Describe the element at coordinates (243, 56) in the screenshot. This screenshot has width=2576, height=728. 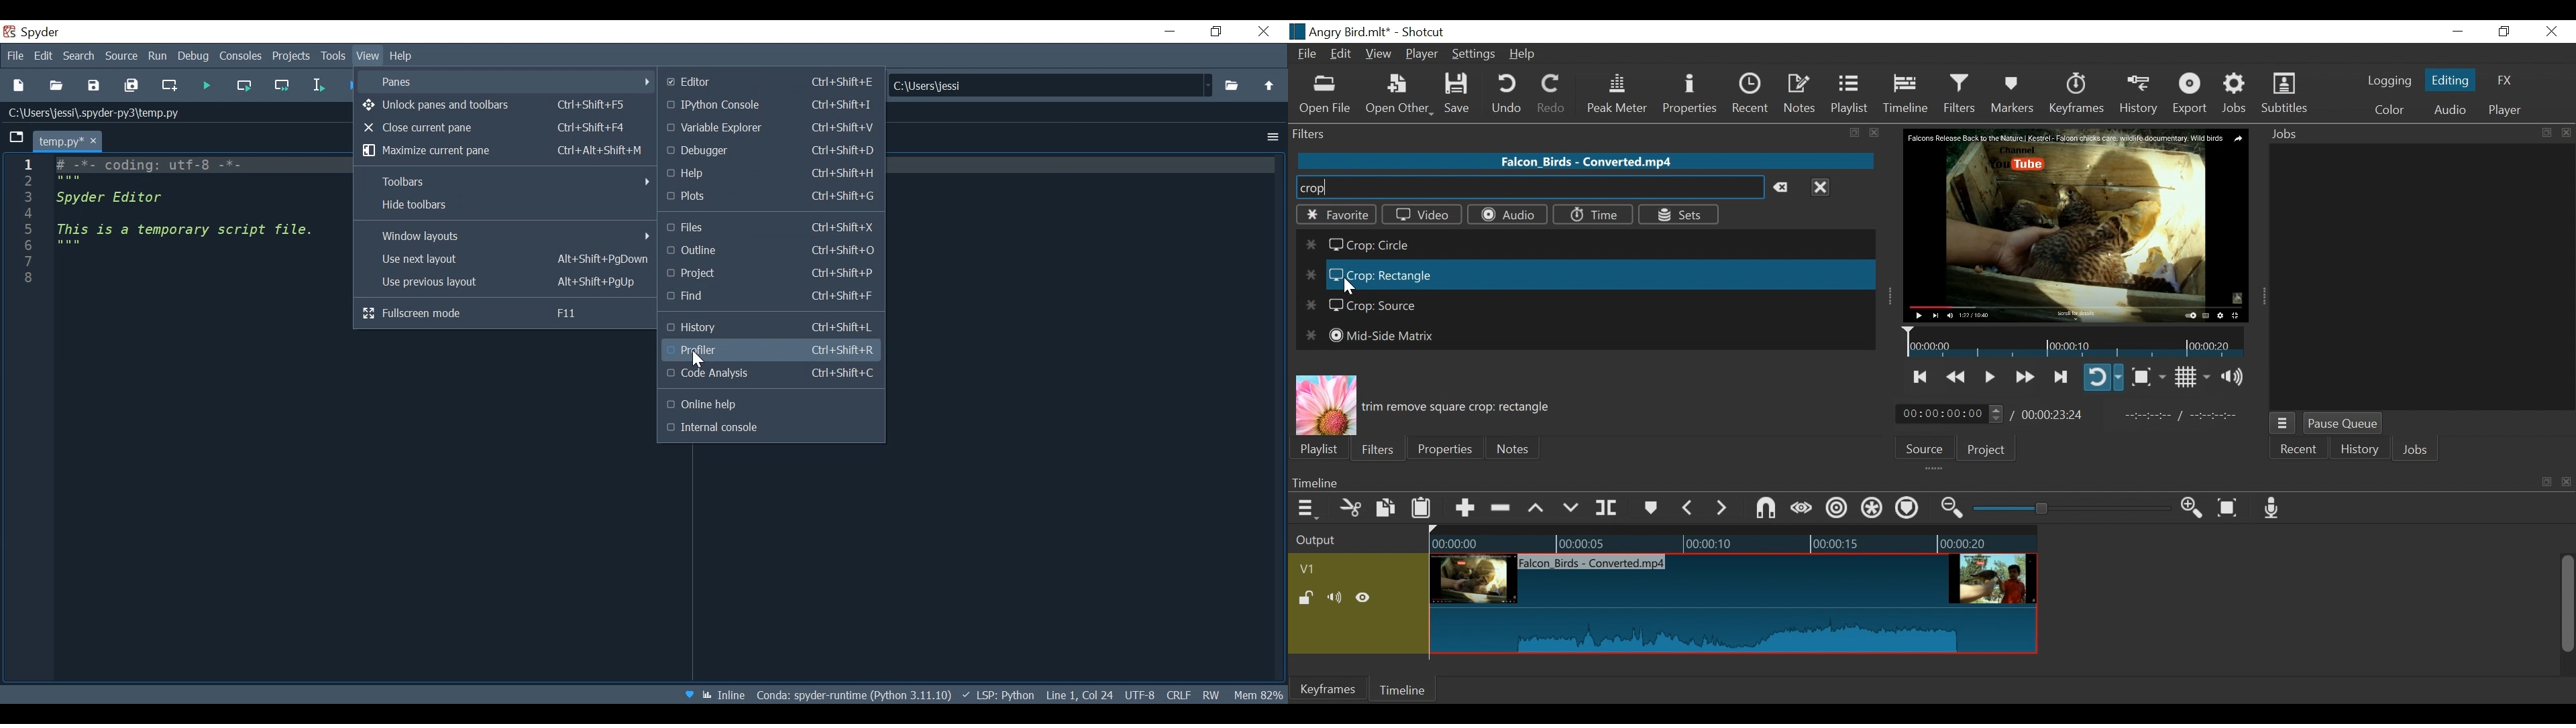
I see `Console` at that location.